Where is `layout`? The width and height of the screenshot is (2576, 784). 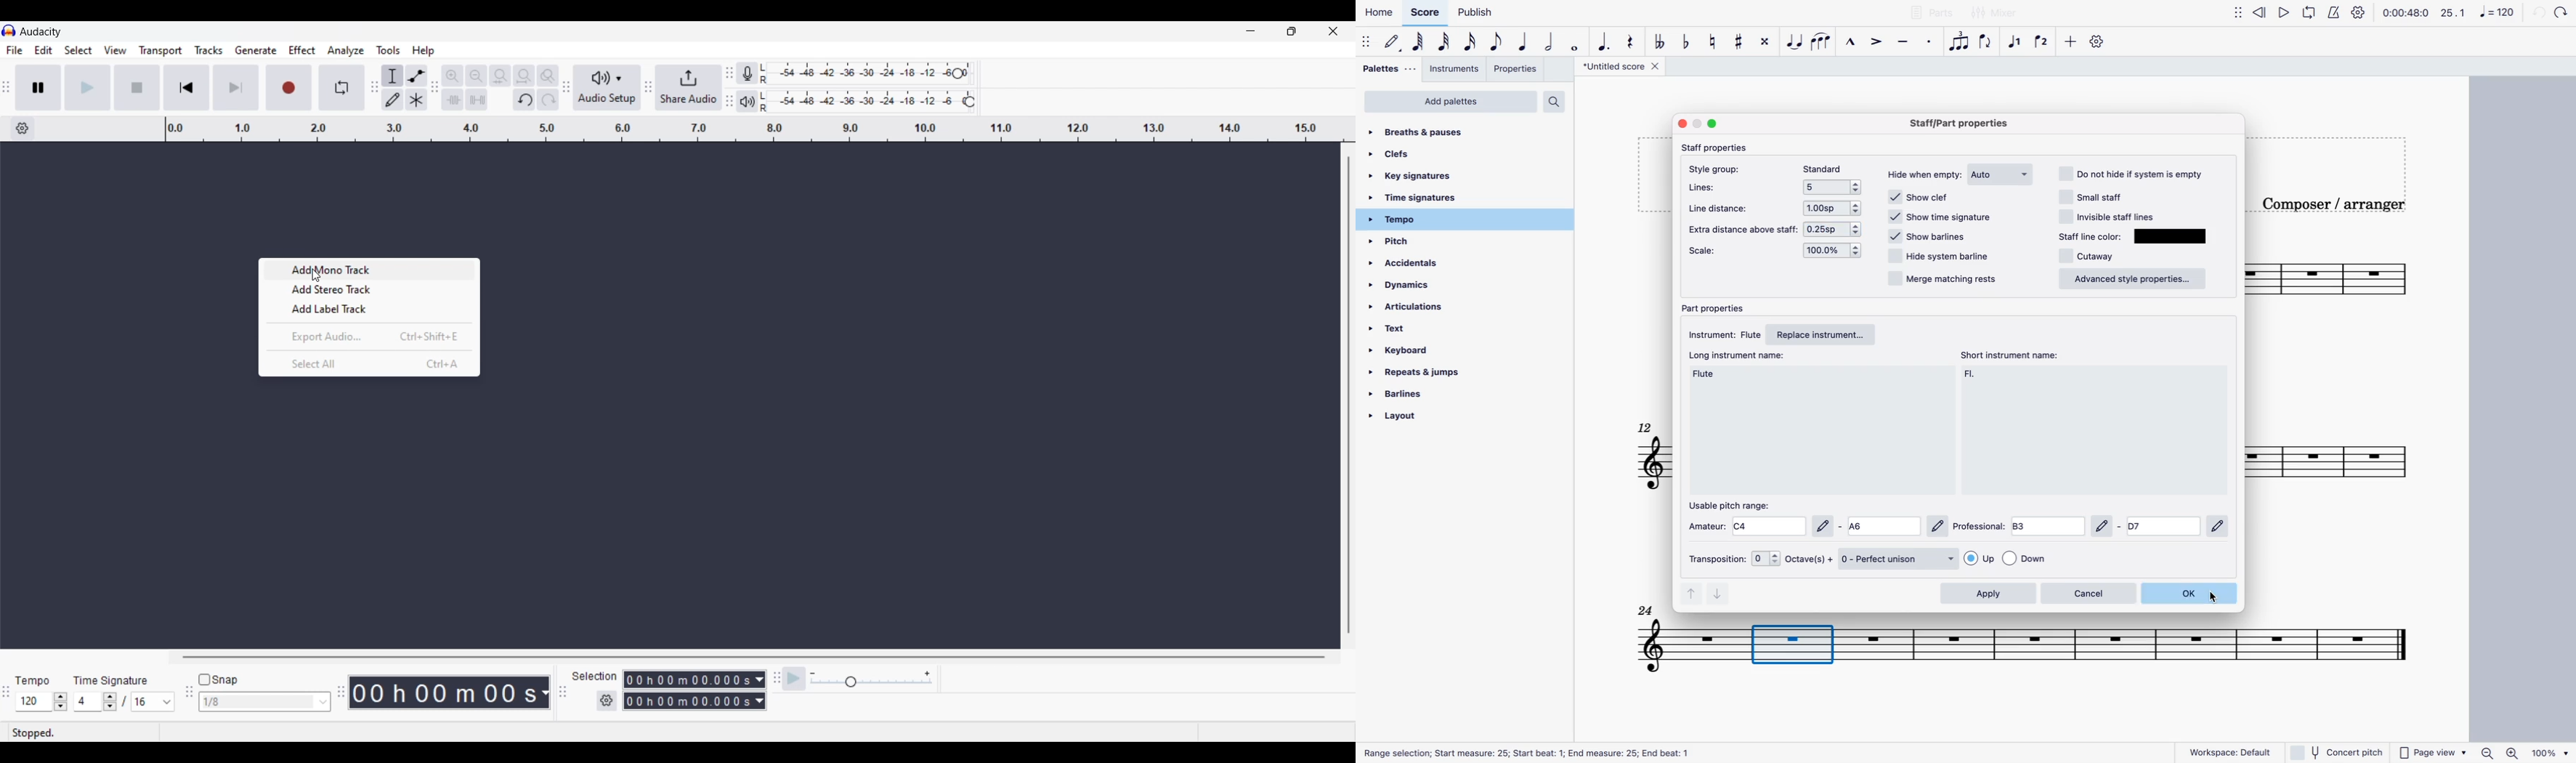 layout is located at coordinates (1422, 417).